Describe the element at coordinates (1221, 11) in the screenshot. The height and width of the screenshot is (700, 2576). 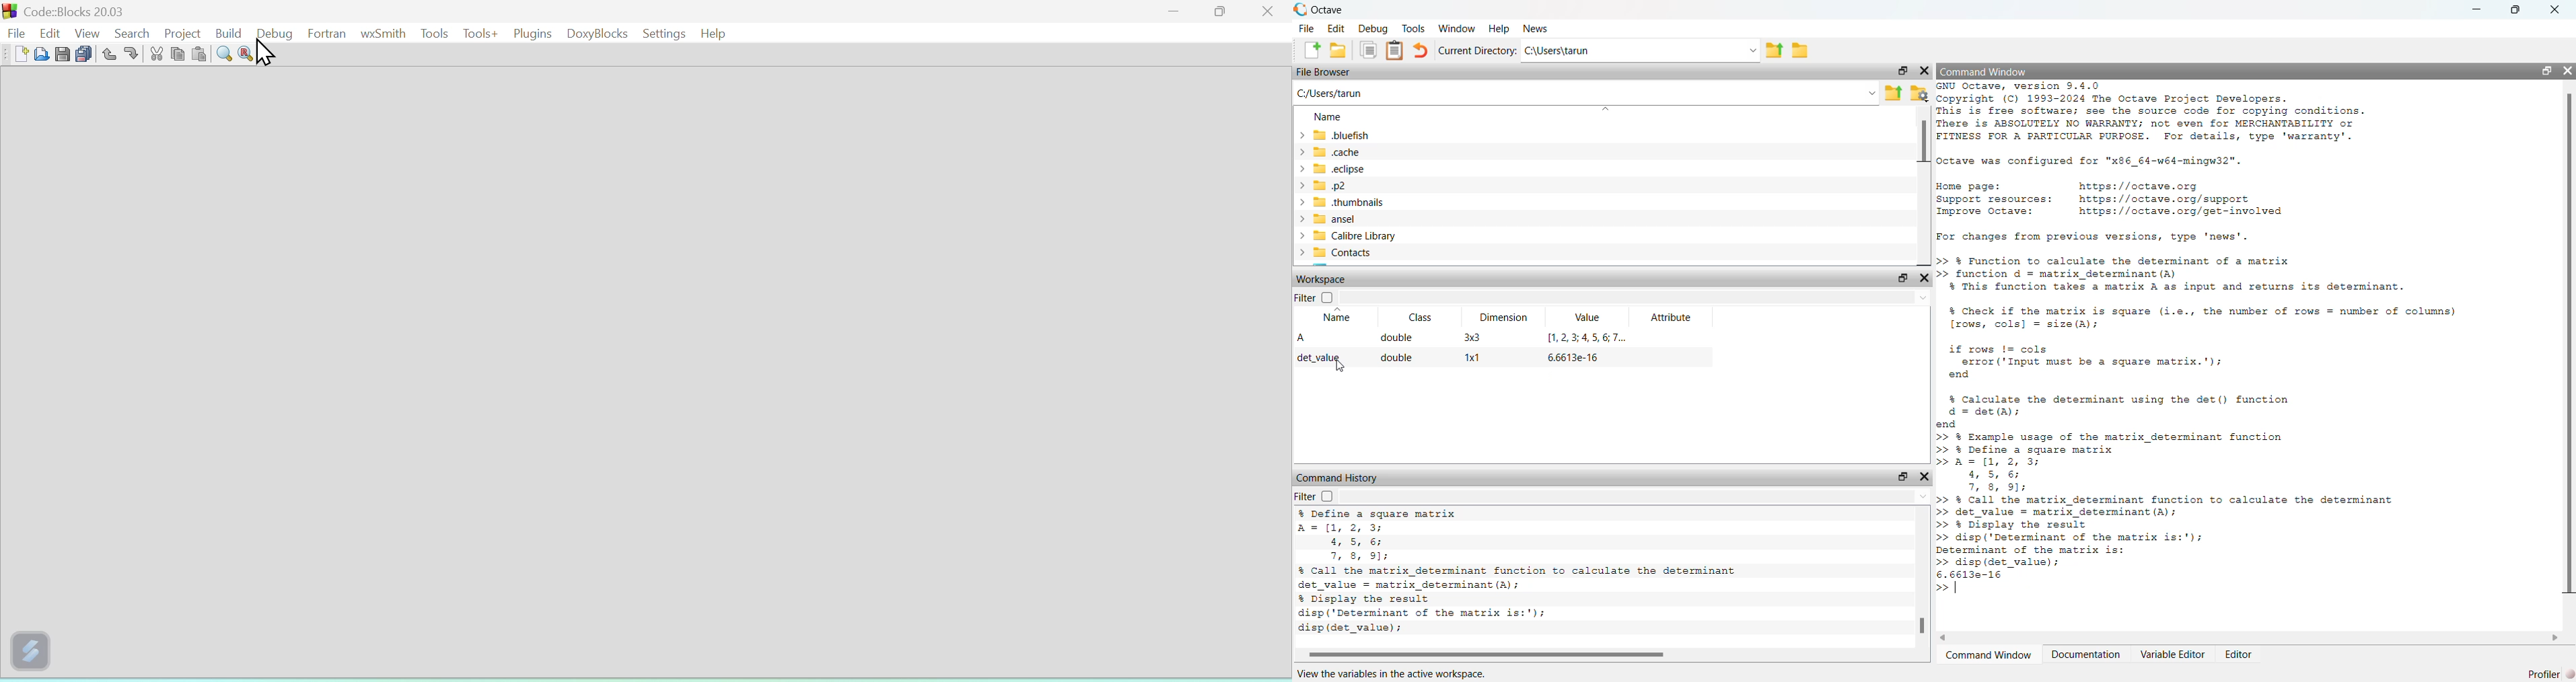
I see `maximize` at that location.